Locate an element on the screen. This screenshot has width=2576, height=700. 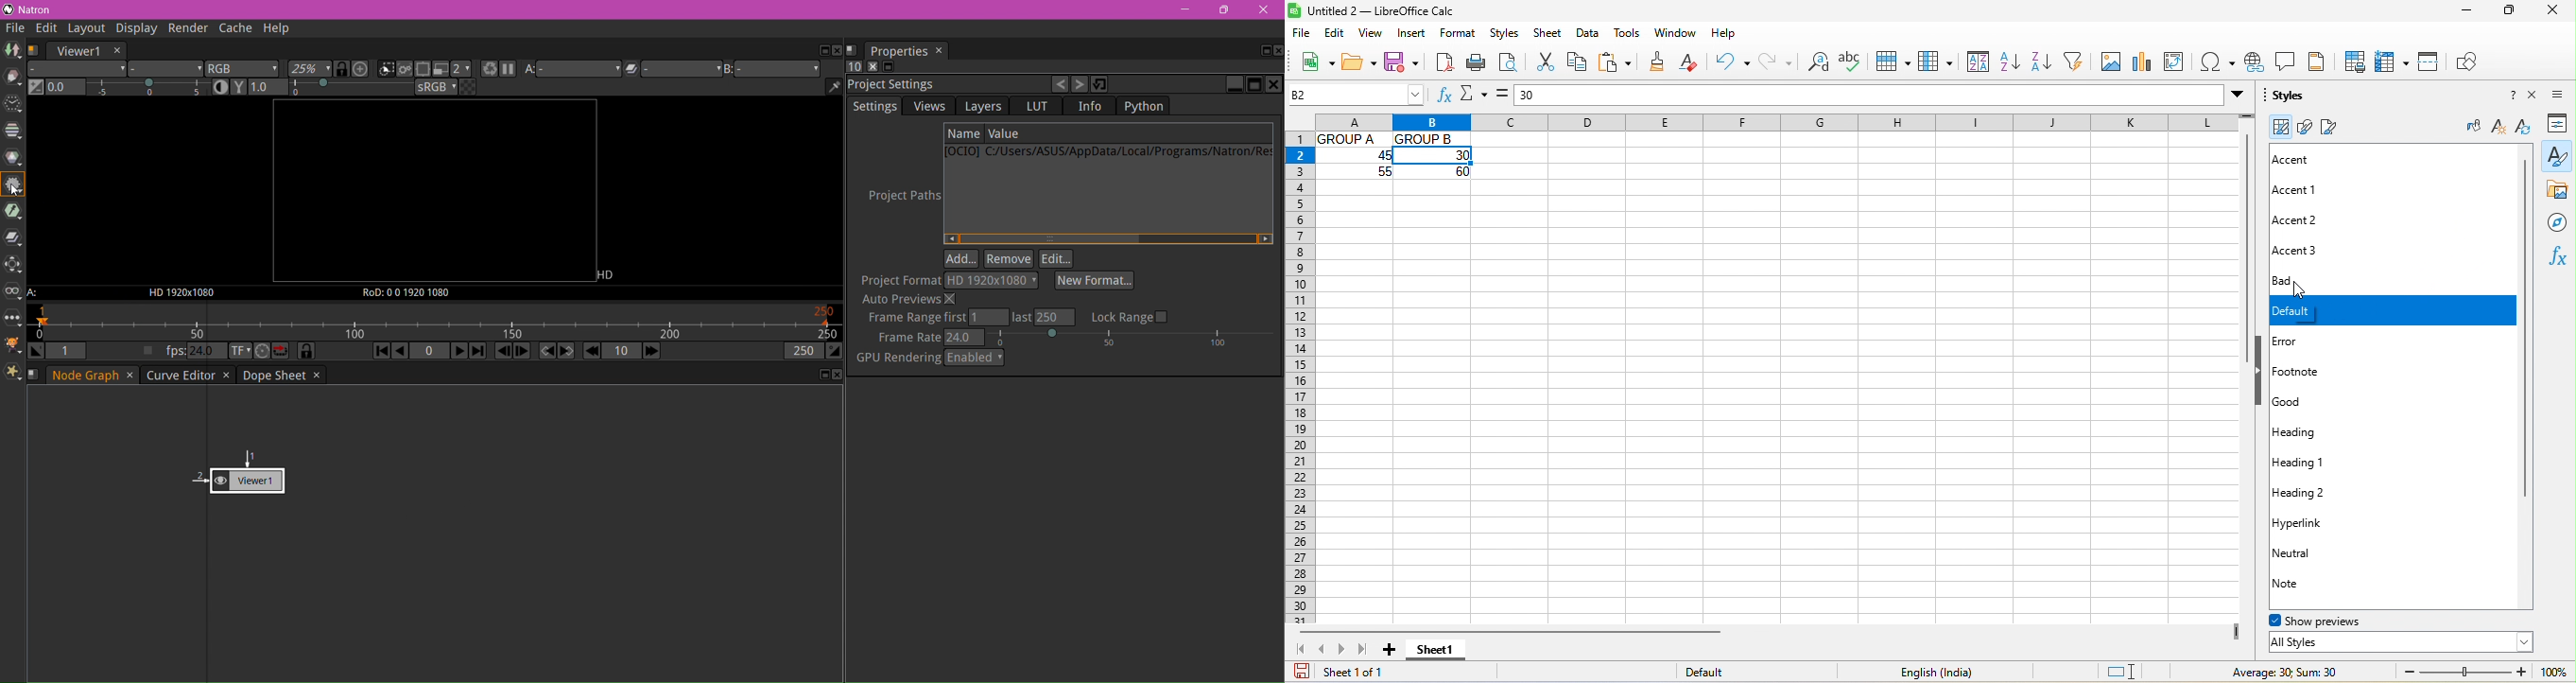
last sheet is located at coordinates (1366, 652).